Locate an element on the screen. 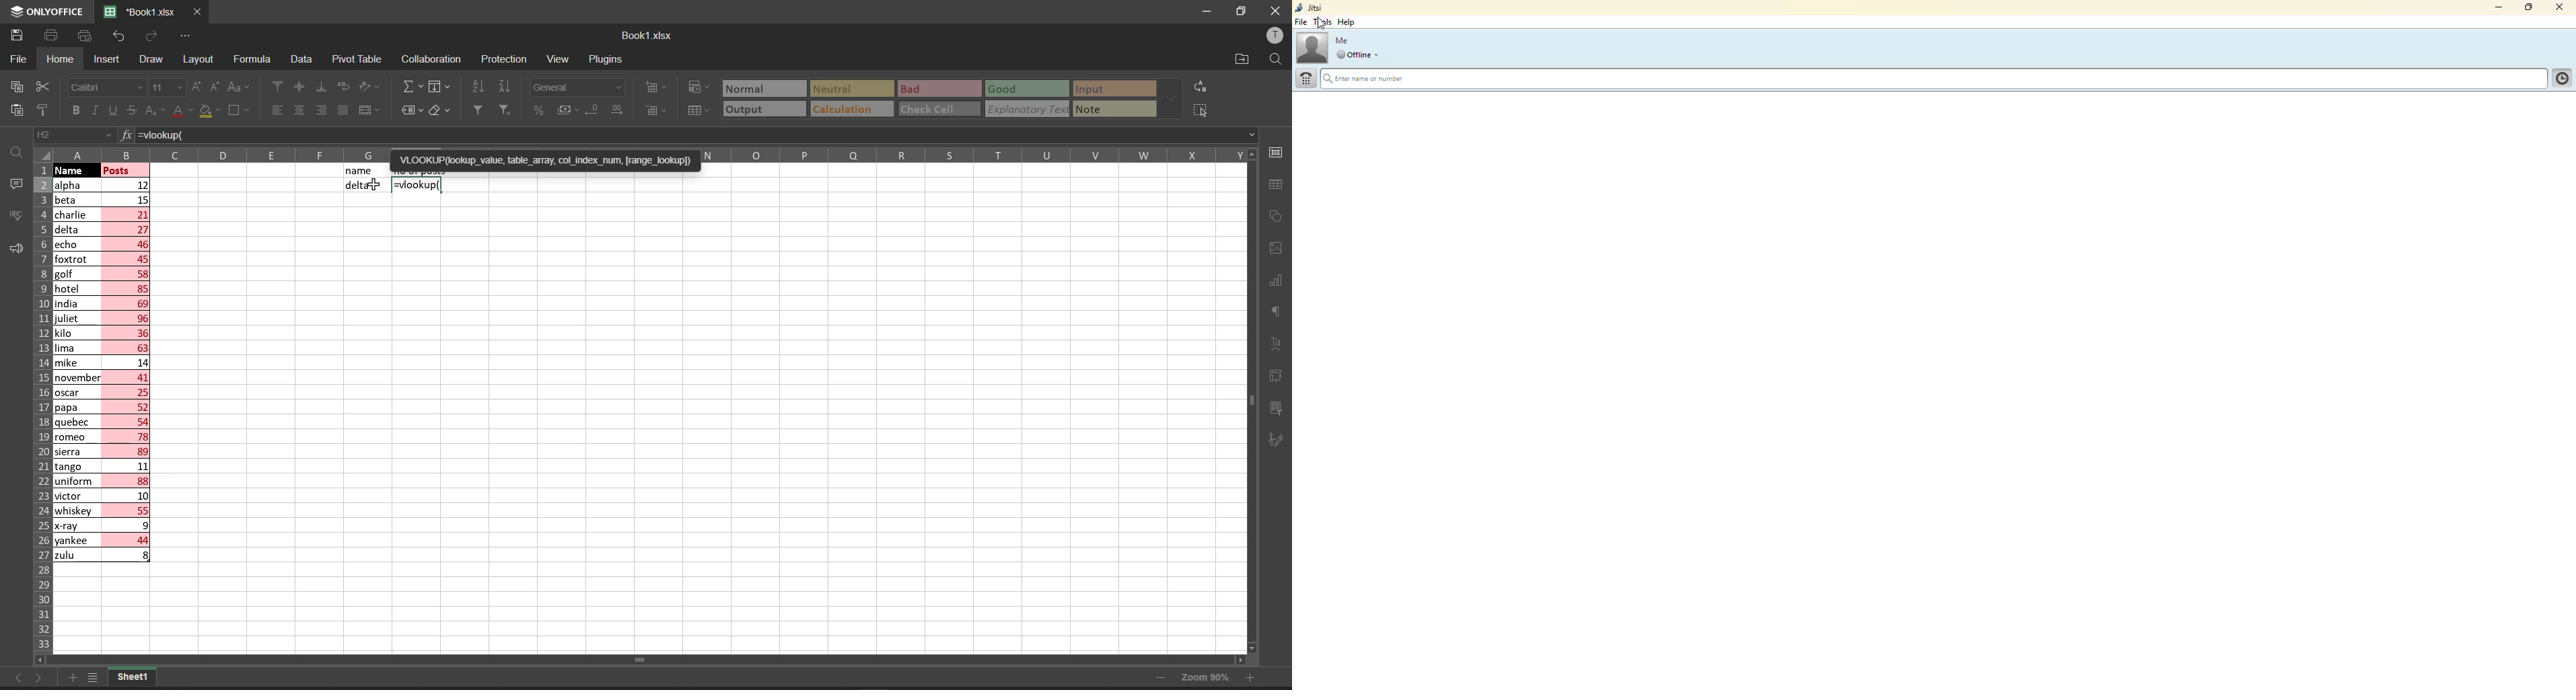 This screenshot has width=2576, height=700. image settings is located at coordinates (1277, 251).